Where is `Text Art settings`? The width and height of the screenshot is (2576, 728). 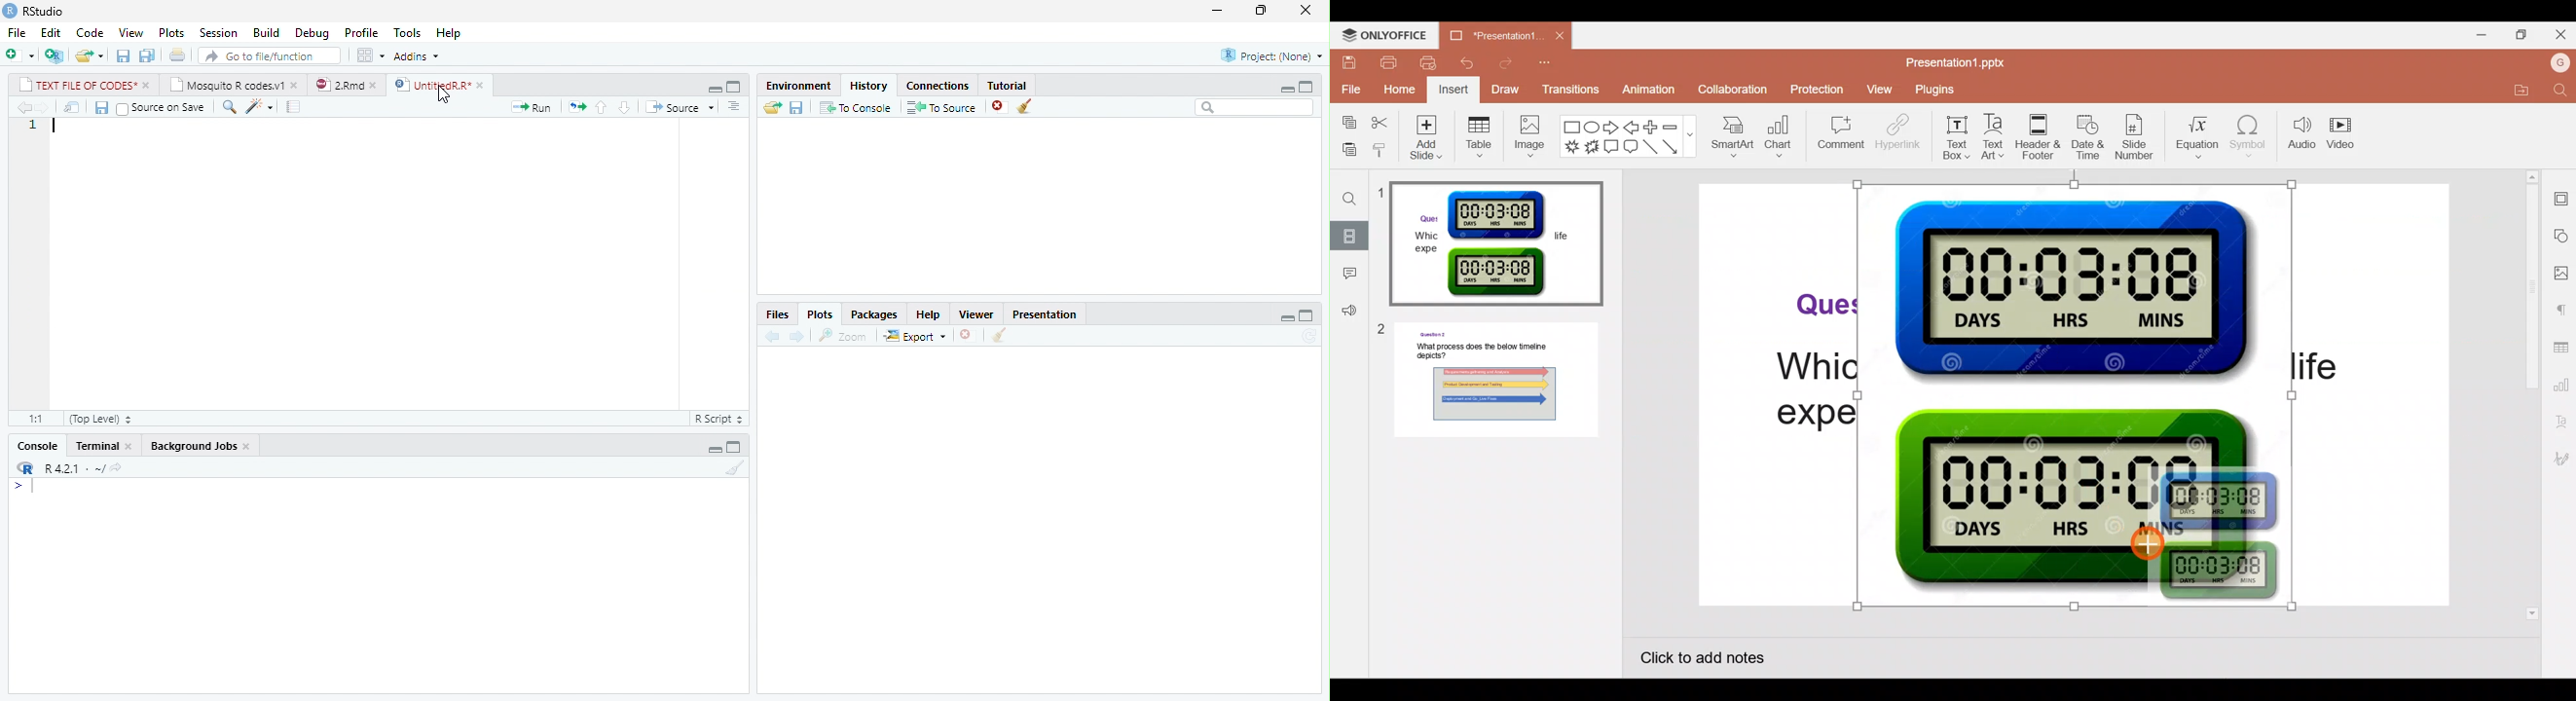
Text Art settings is located at coordinates (2562, 423).